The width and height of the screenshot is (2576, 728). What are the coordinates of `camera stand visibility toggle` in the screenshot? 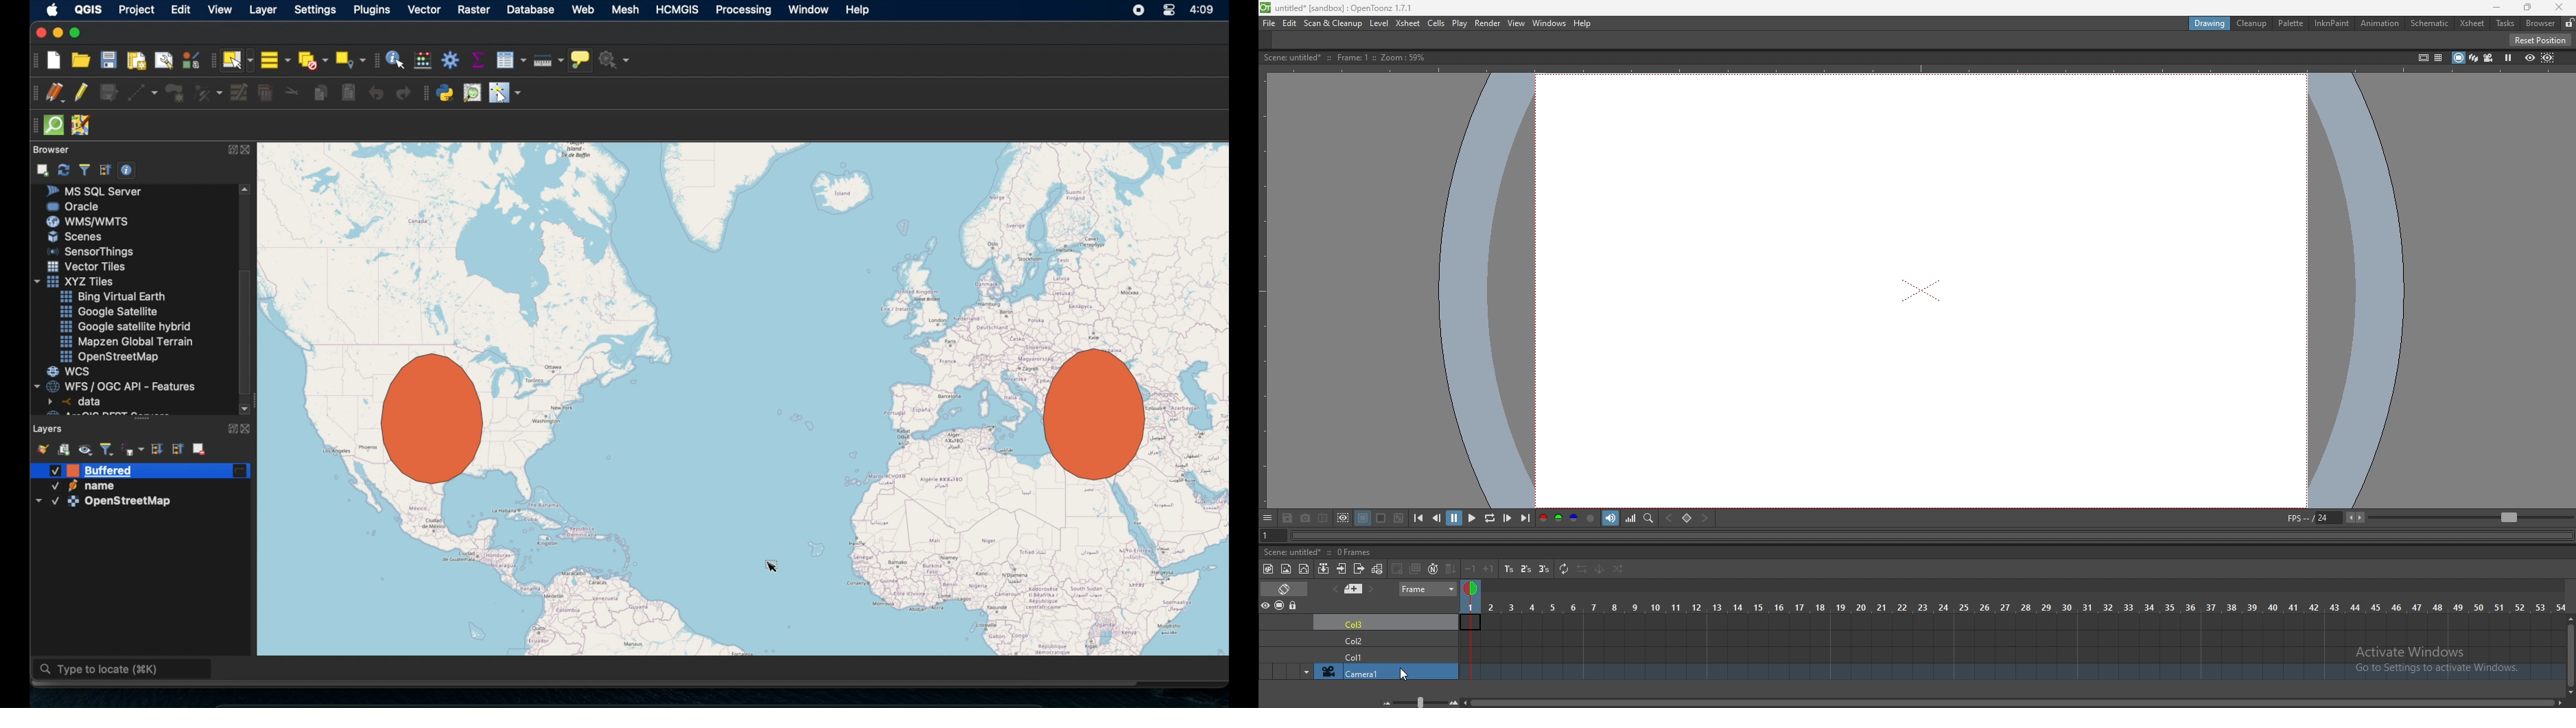 It's located at (1279, 606).